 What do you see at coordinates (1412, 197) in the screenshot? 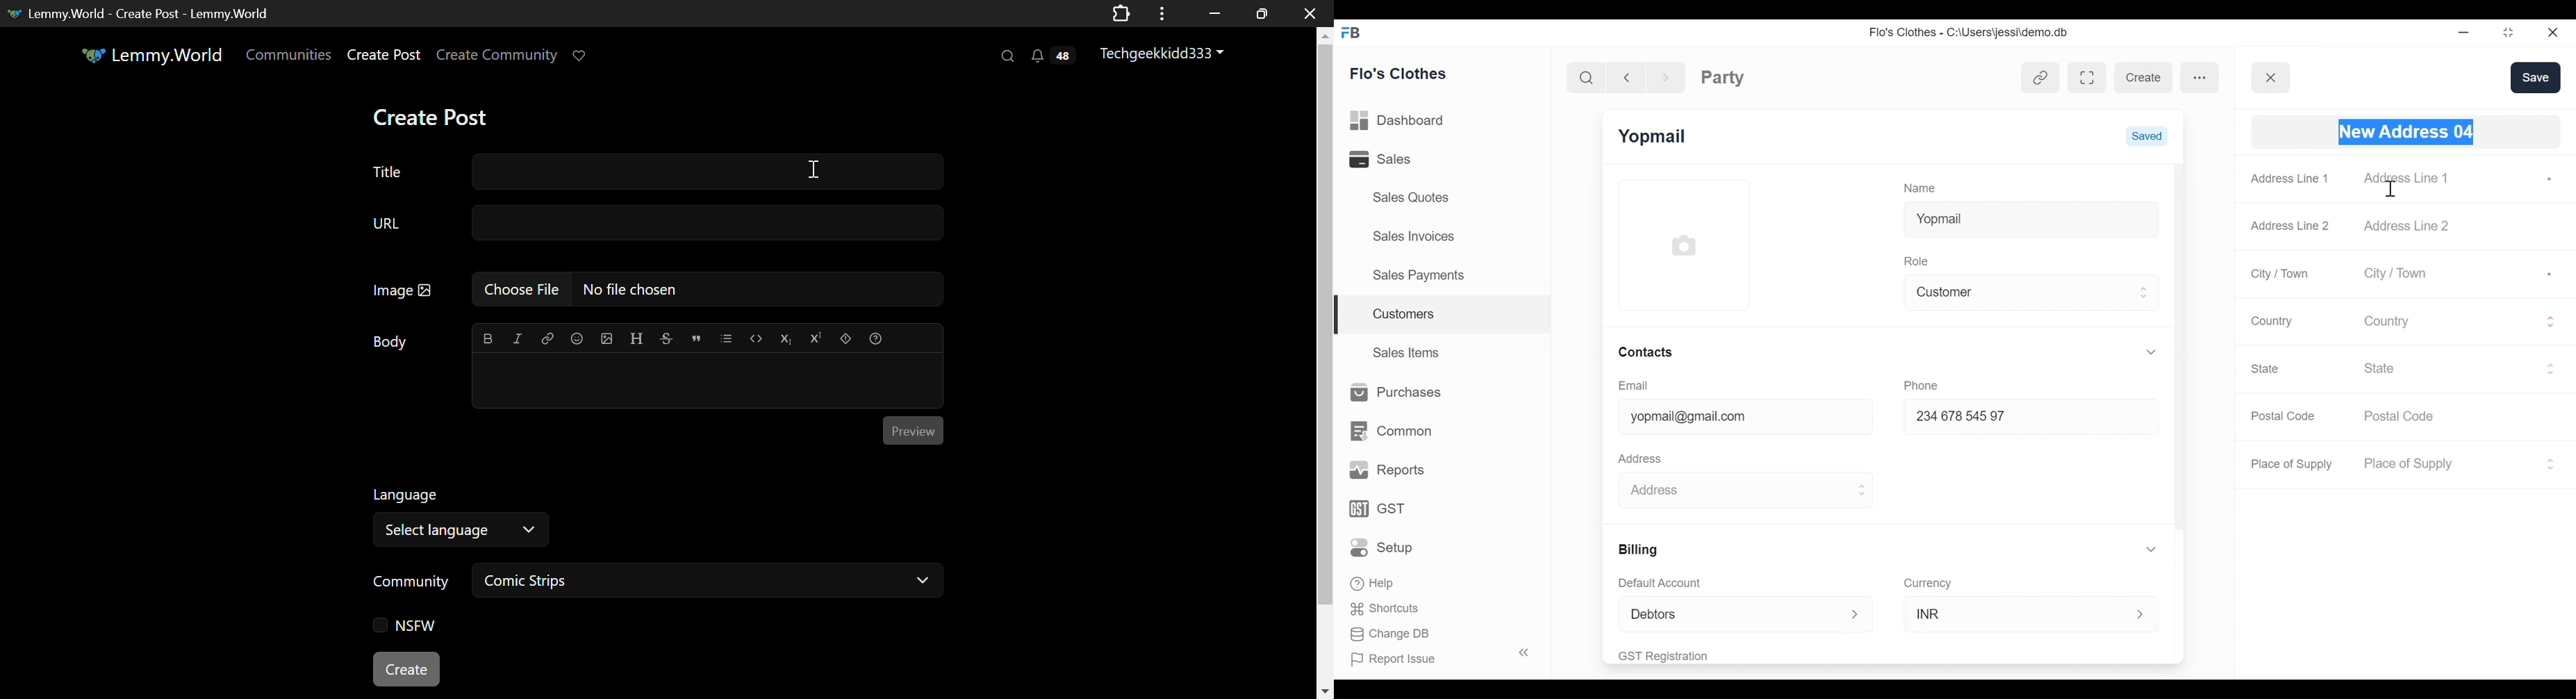
I see `Sales Quotes` at bounding box center [1412, 197].